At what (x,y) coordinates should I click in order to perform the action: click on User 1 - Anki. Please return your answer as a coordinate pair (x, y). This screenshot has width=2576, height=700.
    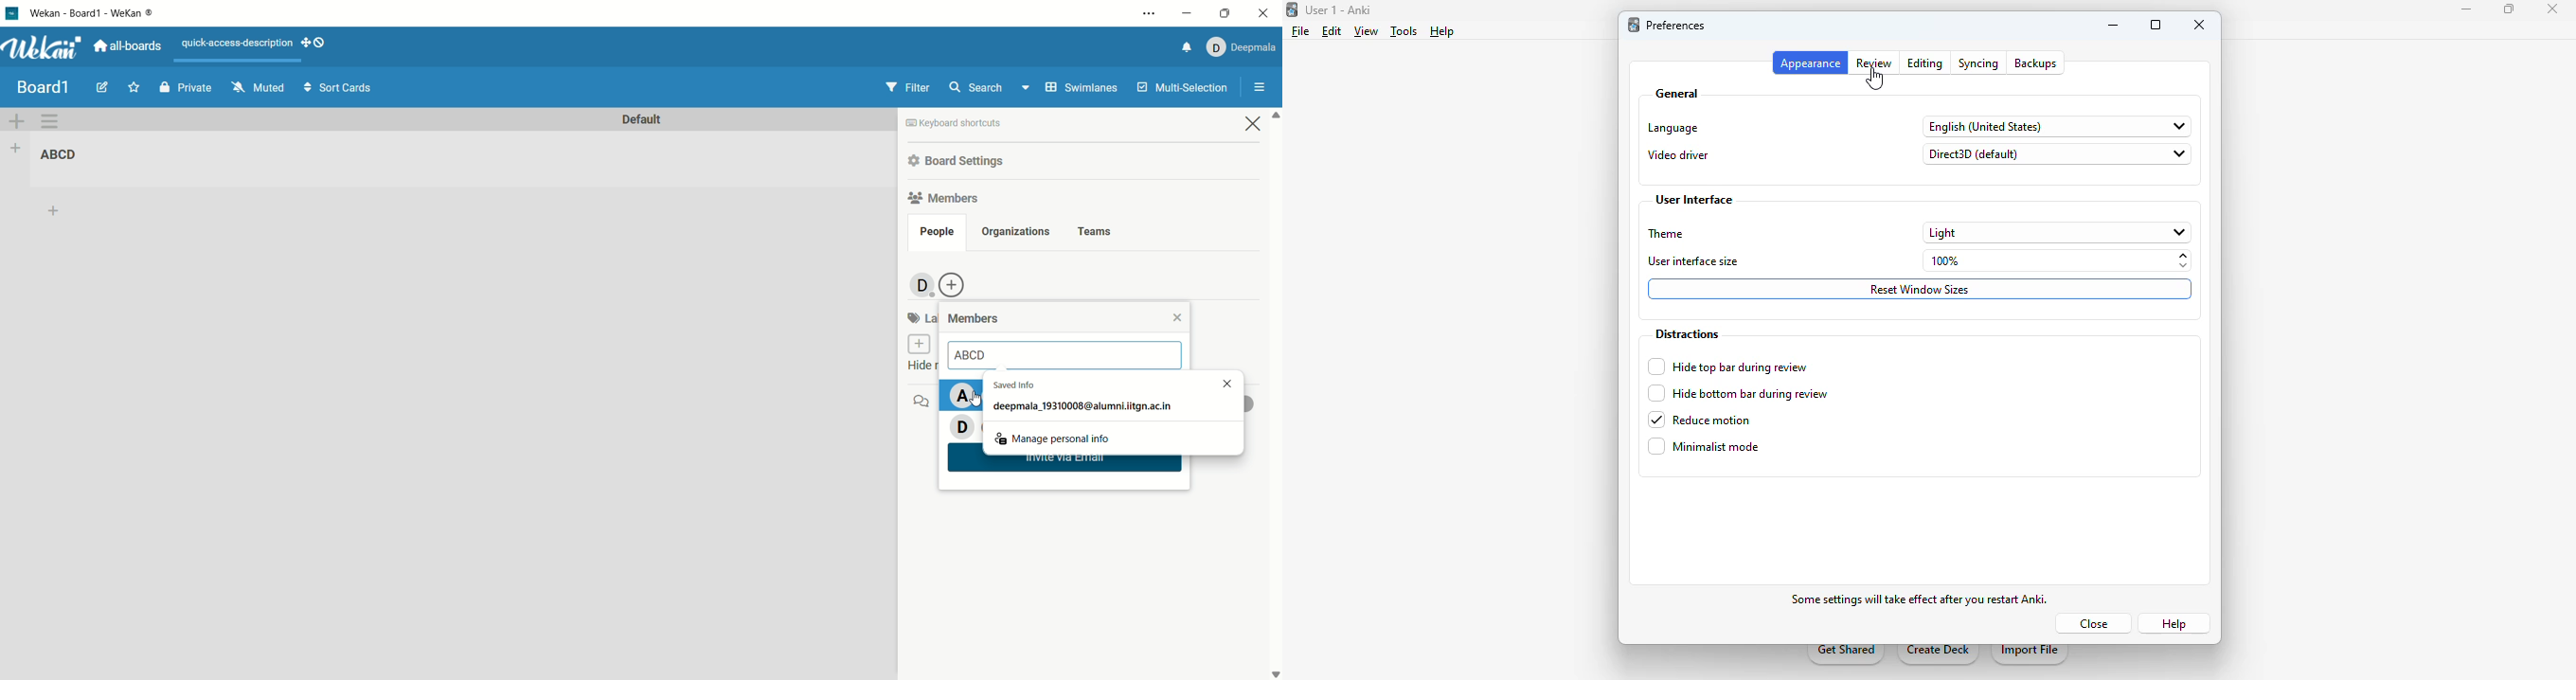
    Looking at the image, I should click on (1340, 9).